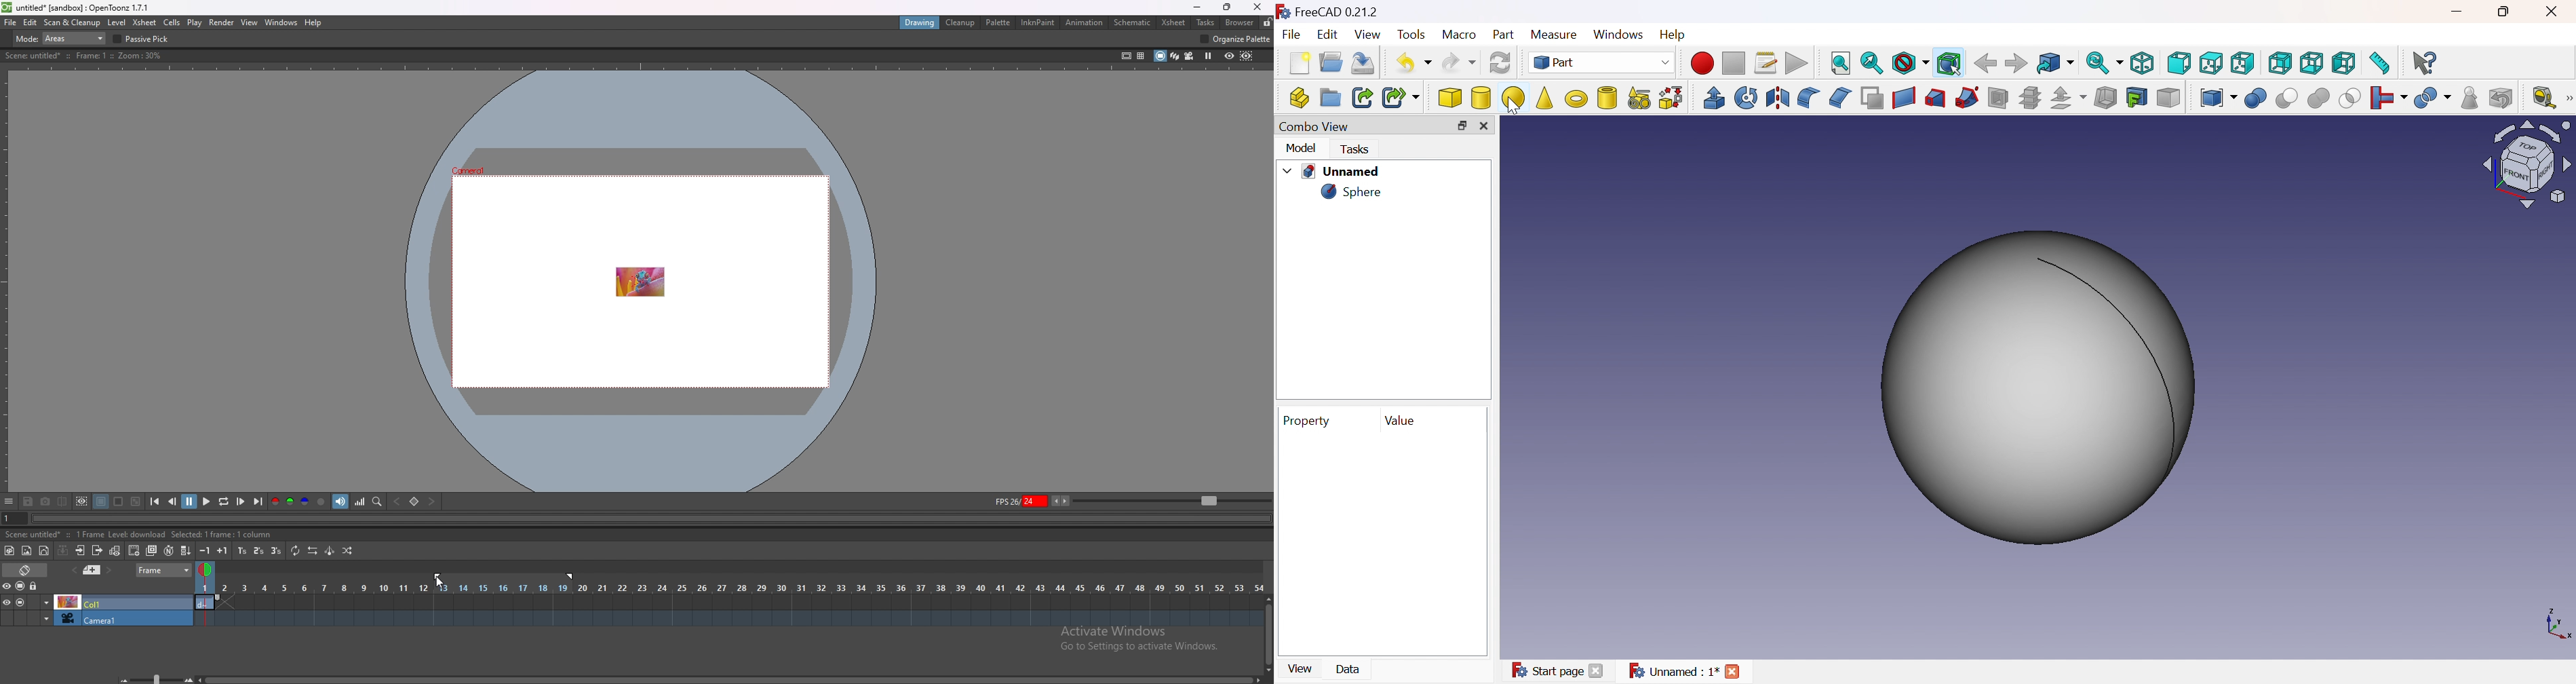 Image resolution: width=2576 pixels, height=700 pixels. What do you see at coordinates (2107, 63) in the screenshot?
I see `Sync view` at bounding box center [2107, 63].